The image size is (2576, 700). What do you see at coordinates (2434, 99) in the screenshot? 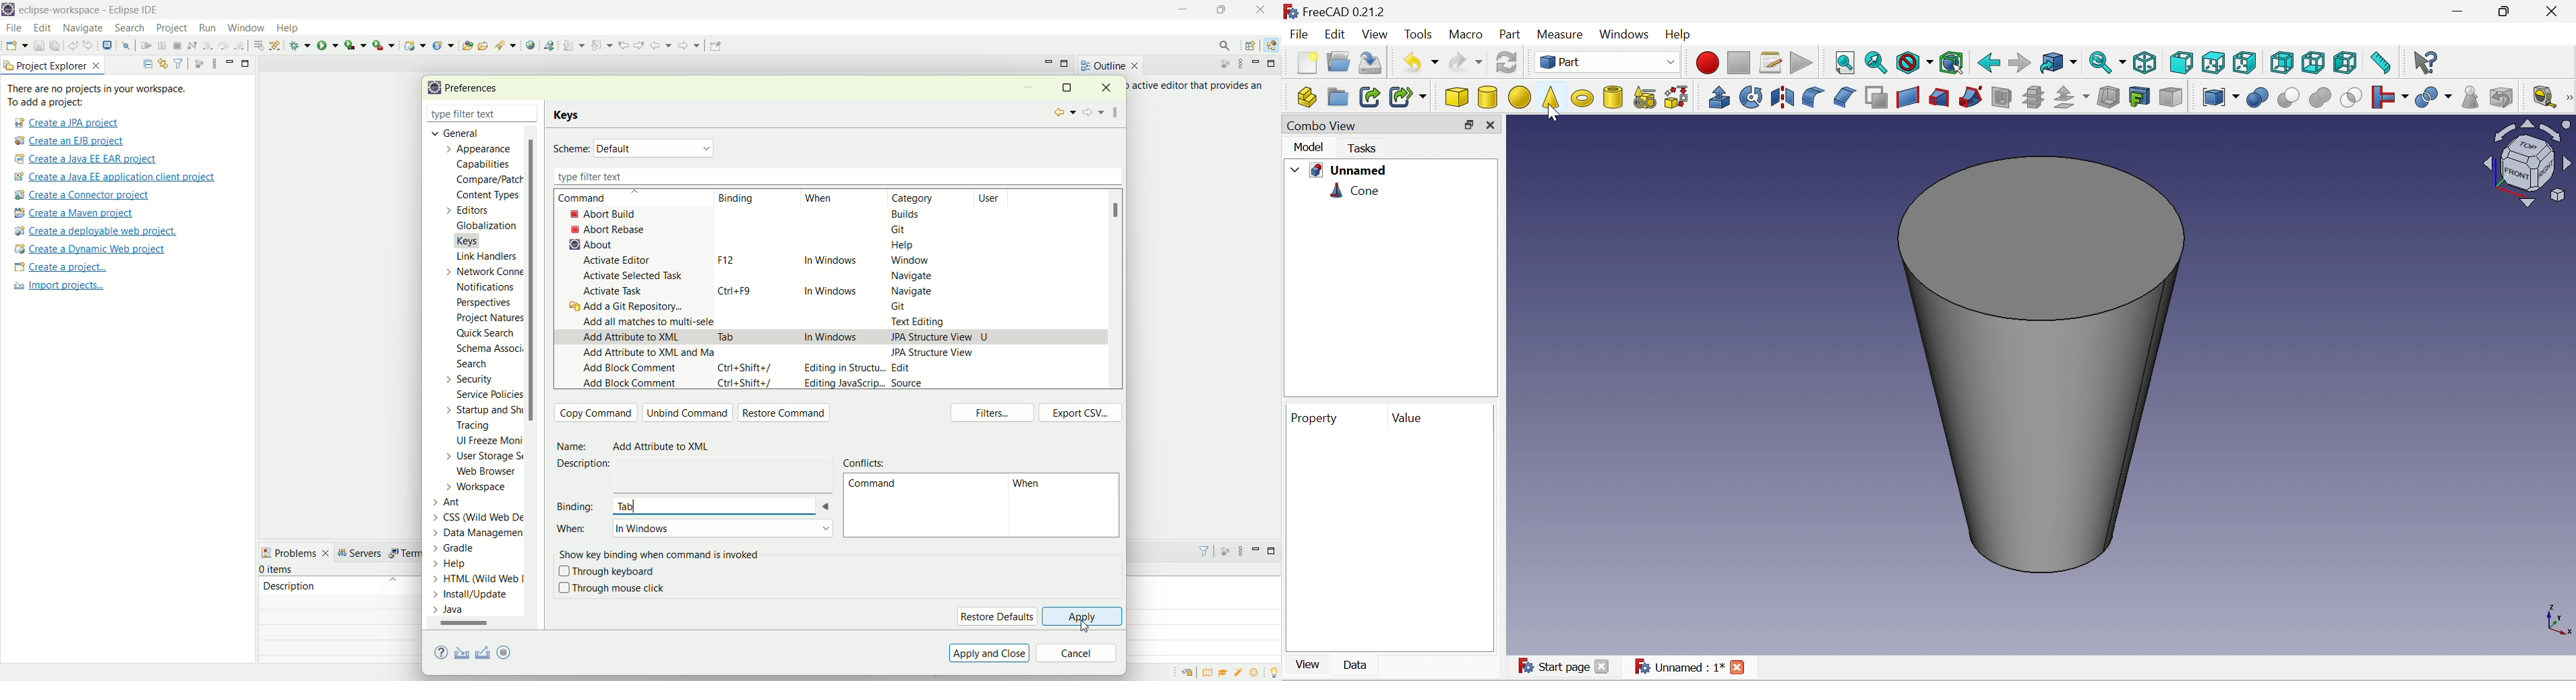
I see `Split objects` at bounding box center [2434, 99].